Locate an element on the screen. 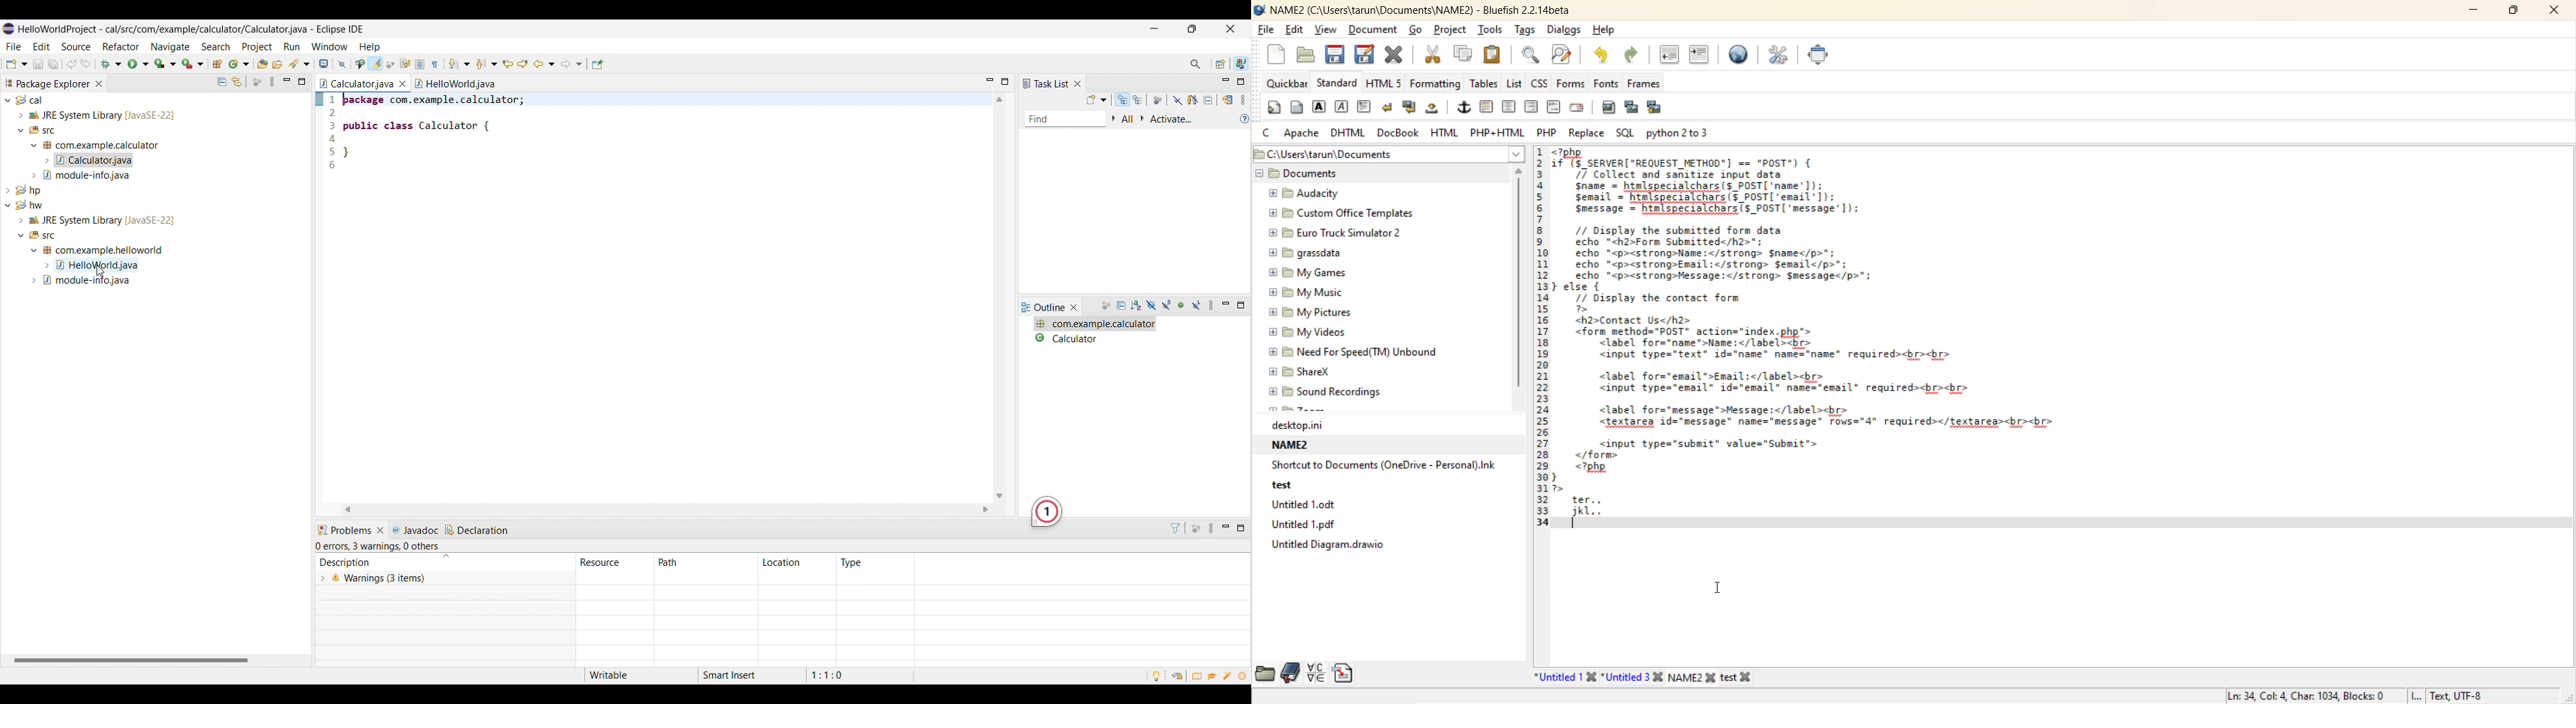  Current workspace details is located at coordinates (749, 675).